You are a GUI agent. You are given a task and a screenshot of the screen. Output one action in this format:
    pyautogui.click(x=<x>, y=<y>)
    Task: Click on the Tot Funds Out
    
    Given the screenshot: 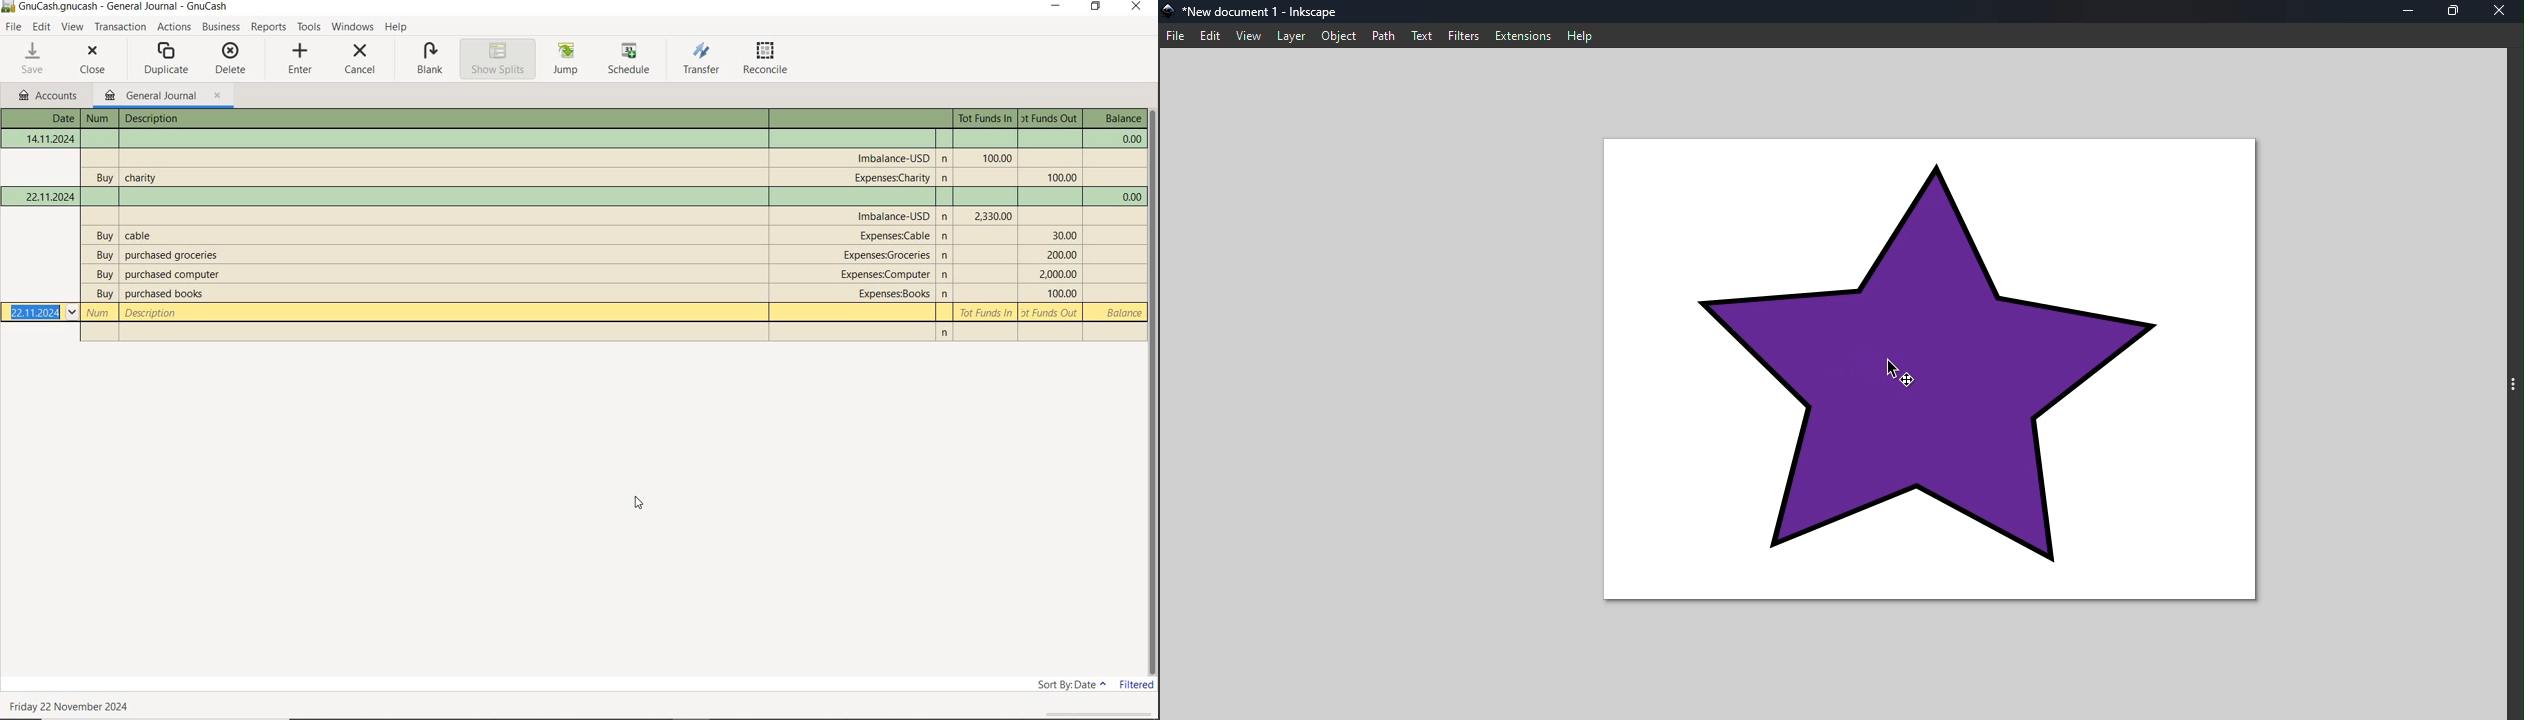 What is the action you would take?
    pyautogui.click(x=1062, y=255)
    